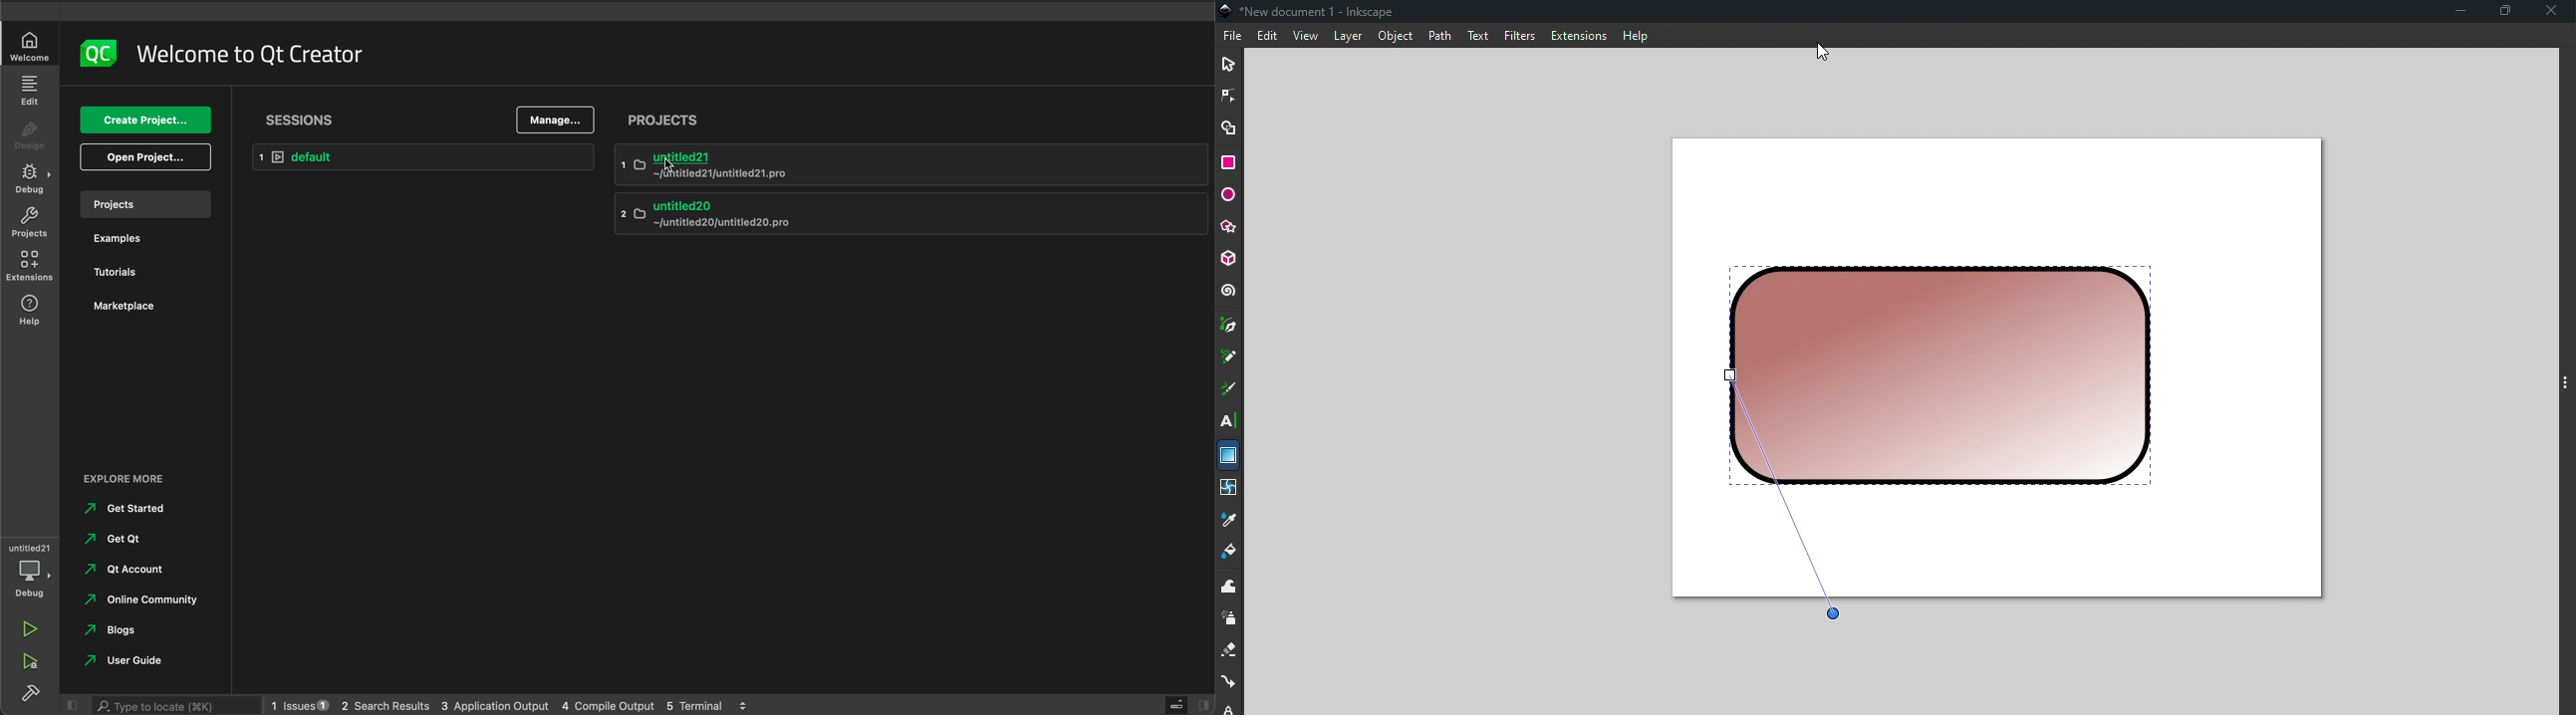 The width and height of the screenshot is (2576, 728). Describe the element at coordinates (1823, 52) in the screenshot. I see `cursor` at that location.